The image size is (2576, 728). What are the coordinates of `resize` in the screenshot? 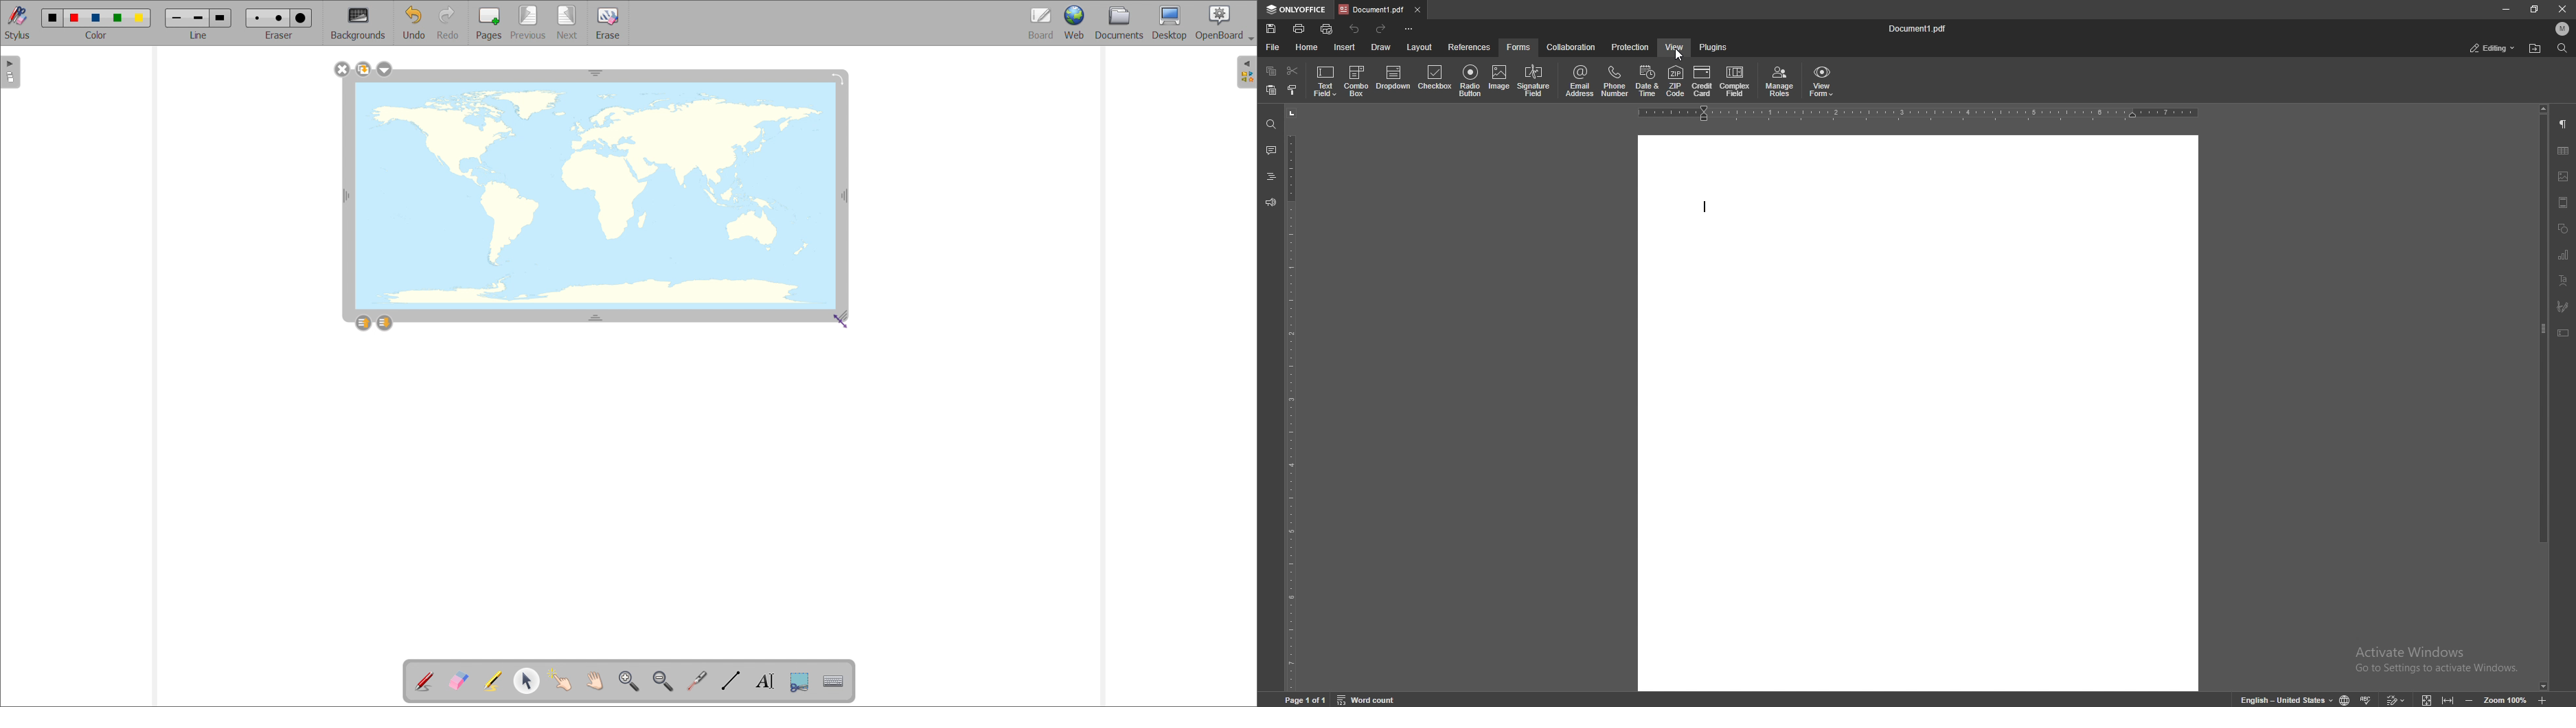 It's located at (2534, 10).